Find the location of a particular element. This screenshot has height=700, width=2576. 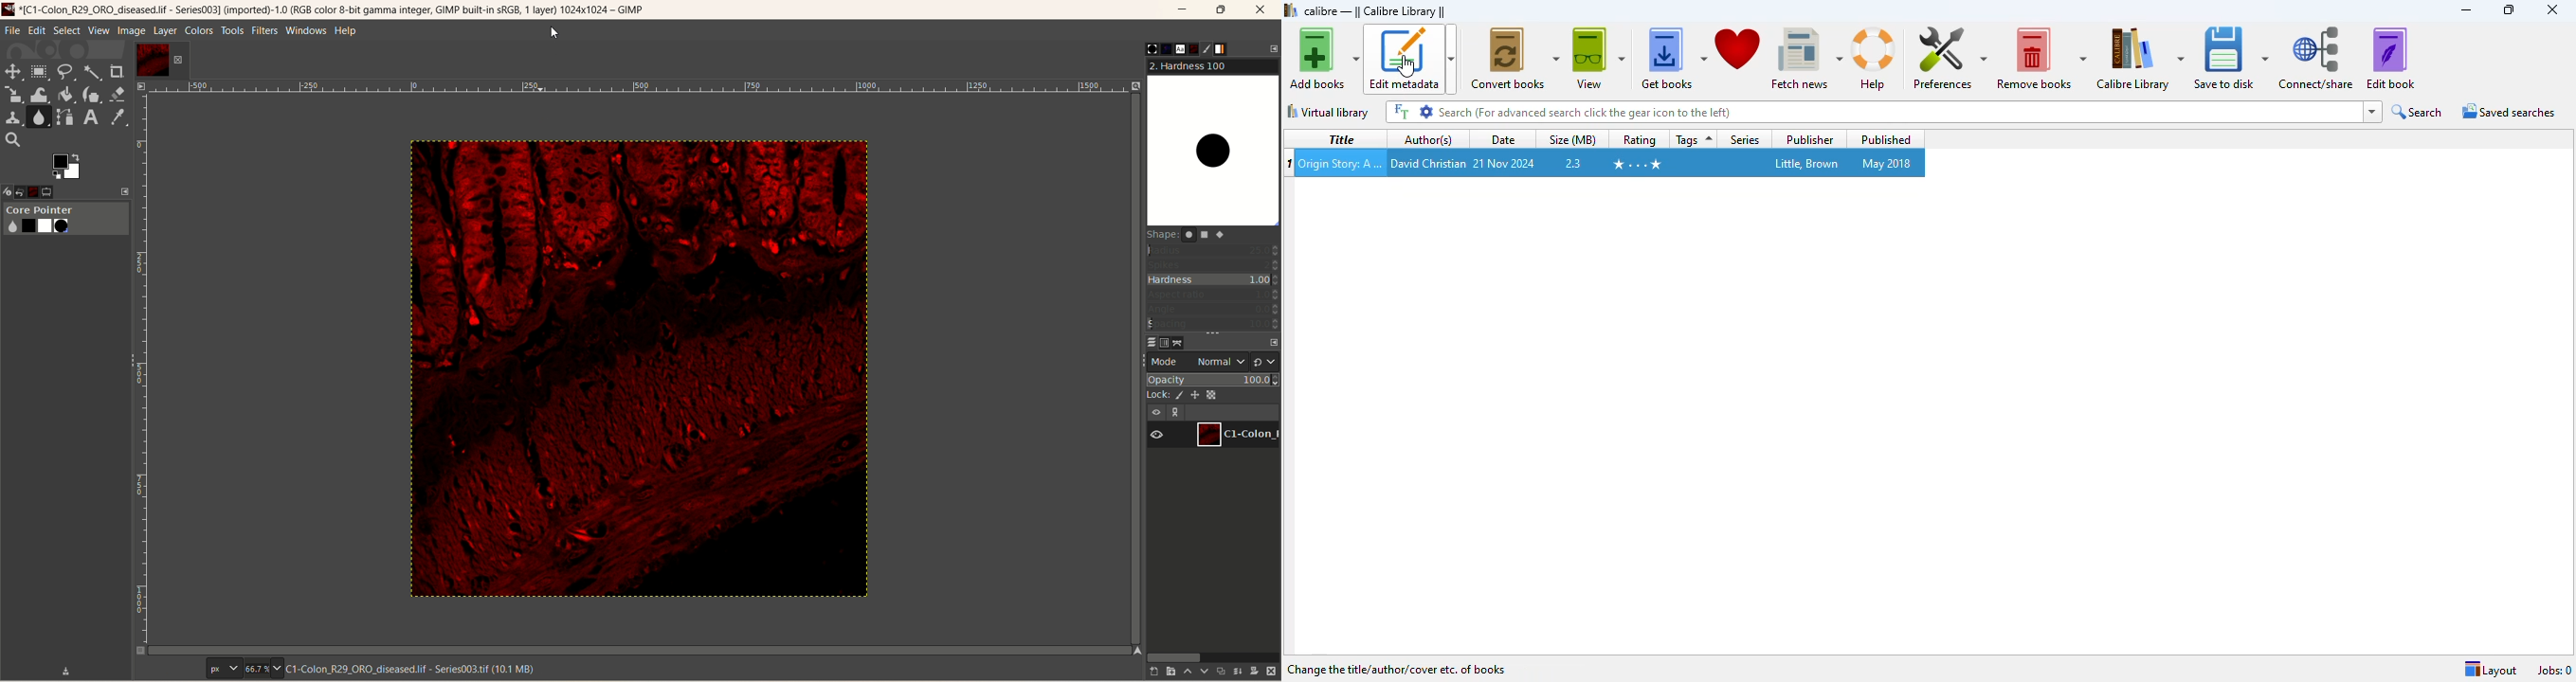

switch to another group of mode is located at coordinates (1267, 361).